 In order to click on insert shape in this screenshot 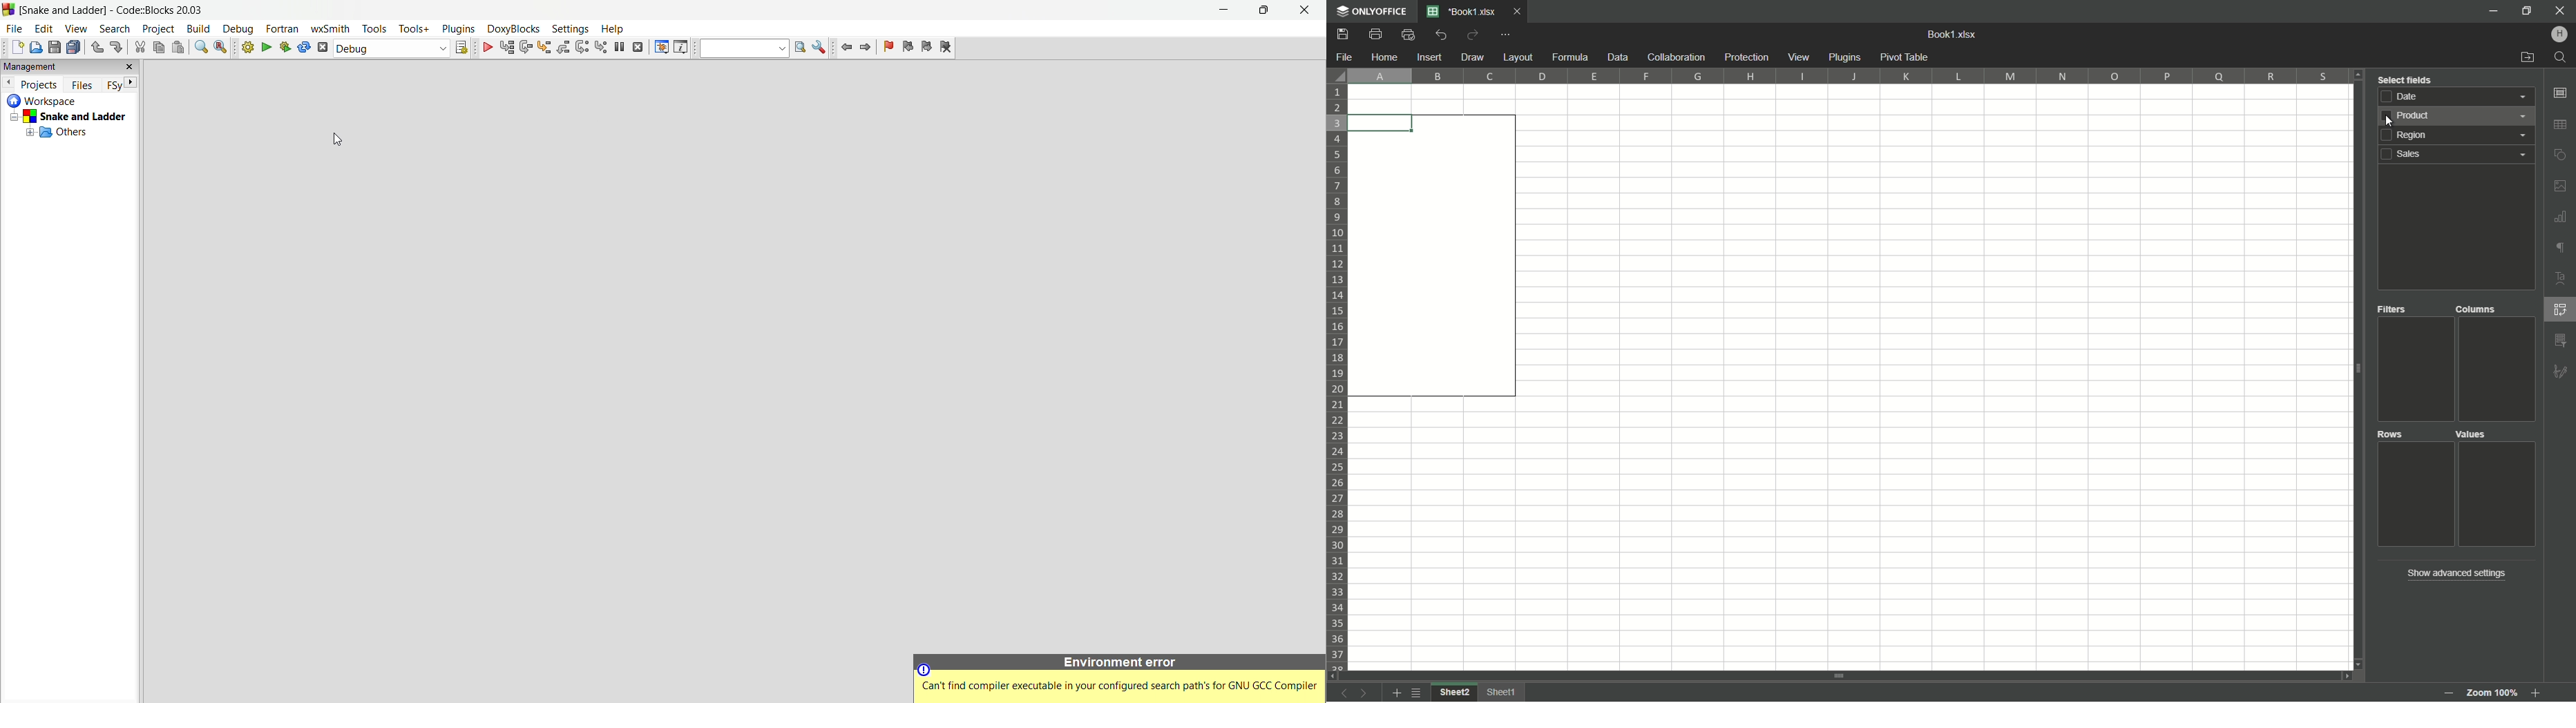, I will do `click(2562, 155)`.